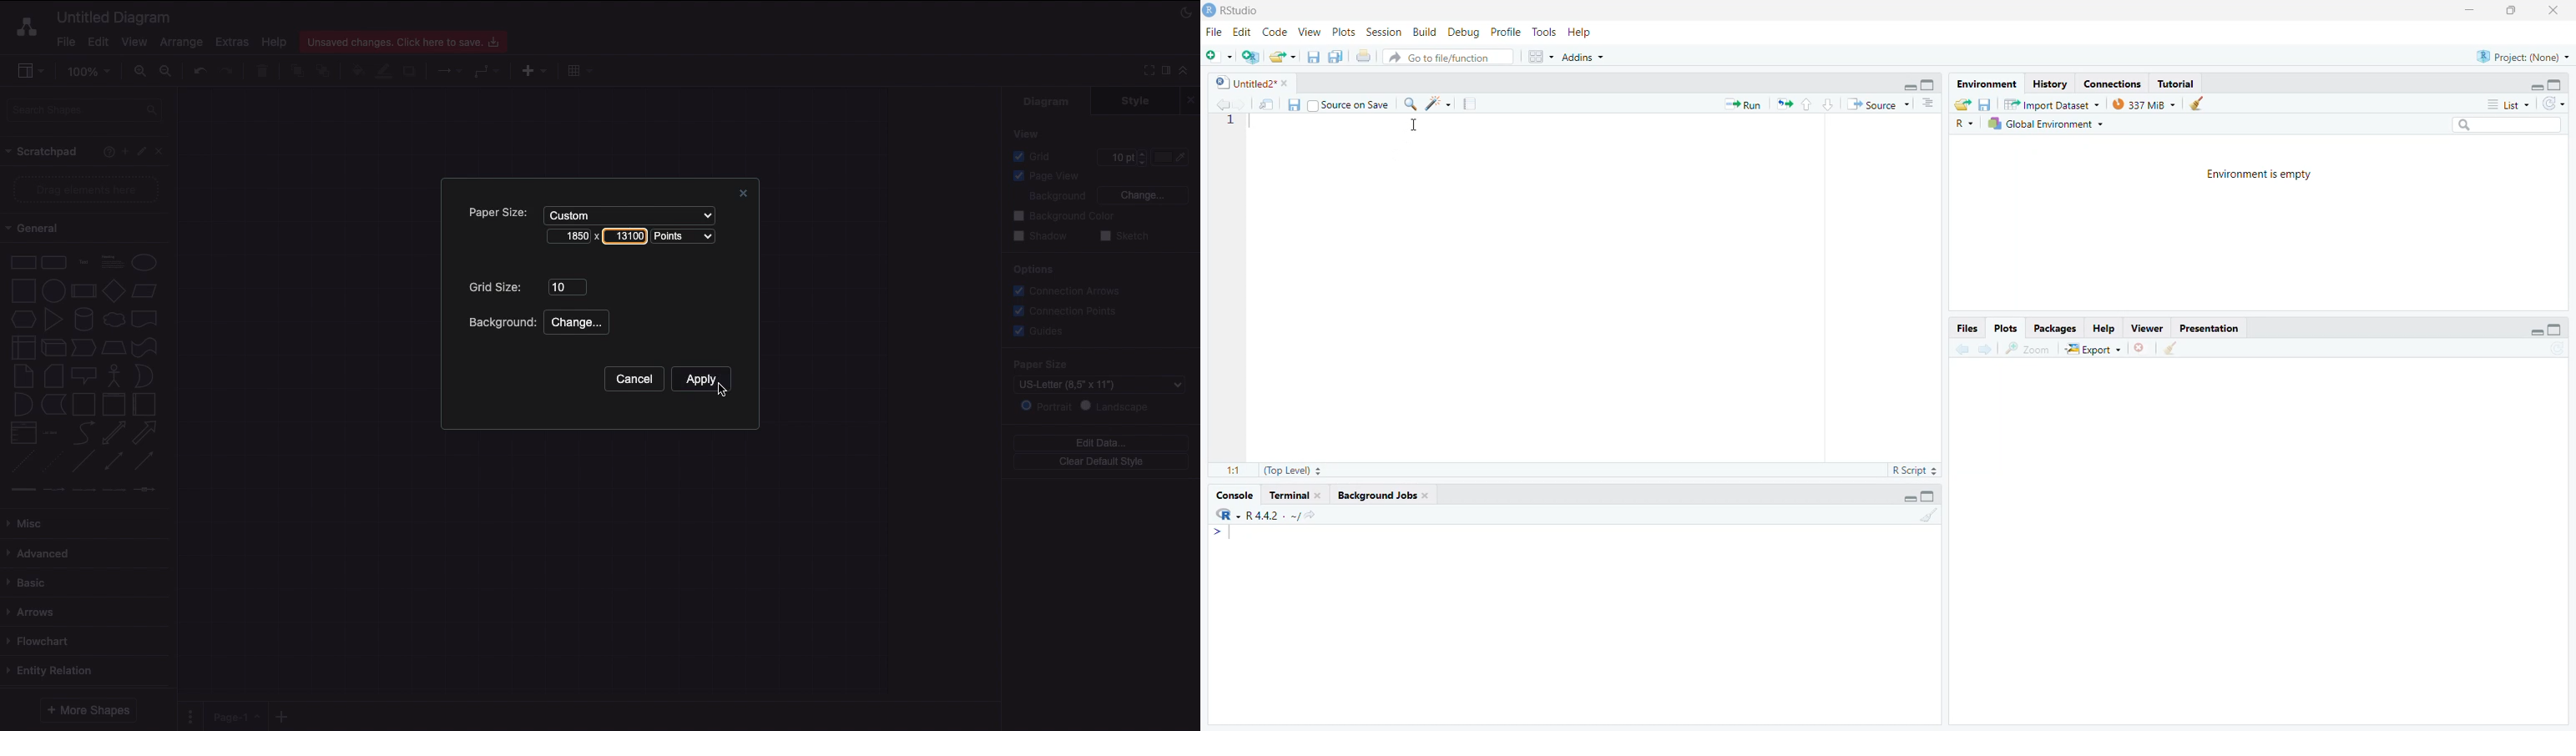 The image size is (2576, 756). What do you see at coordinates (2147, 328) in the screenshot?
I see `Viewer` at bounding box center [2147, 328].